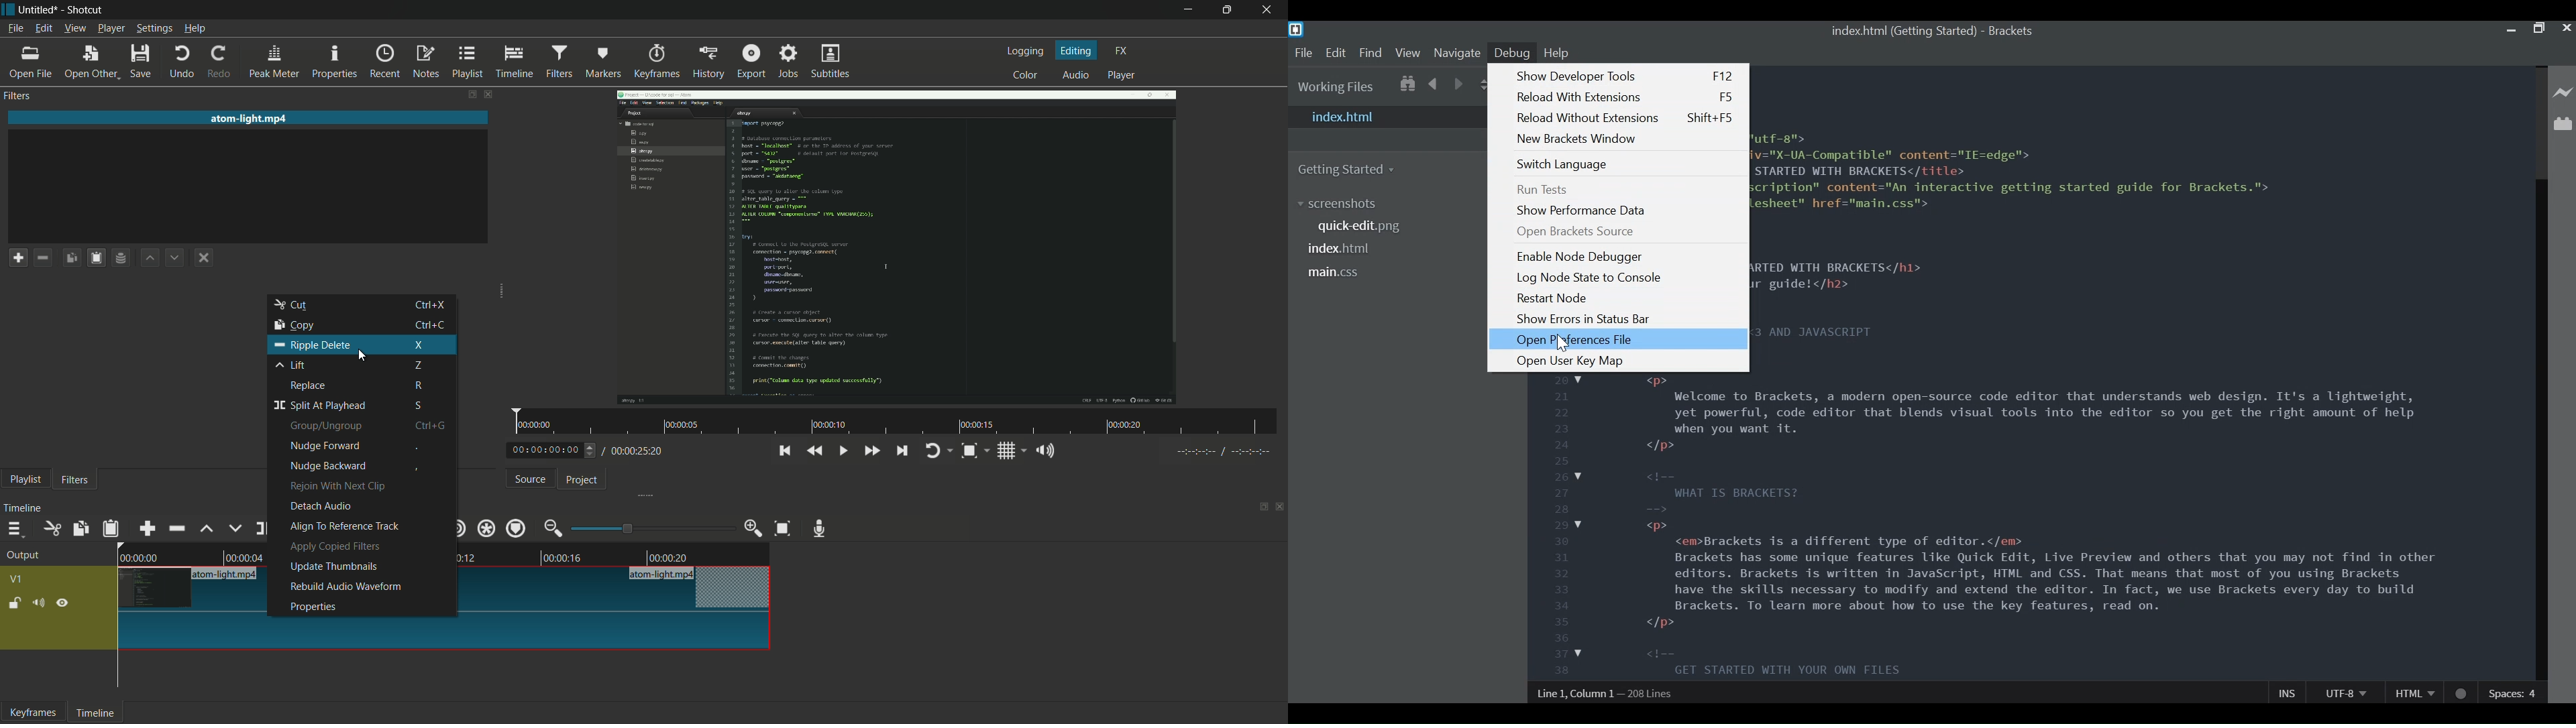  I want to click on toggle player looping, so click(932, 451).